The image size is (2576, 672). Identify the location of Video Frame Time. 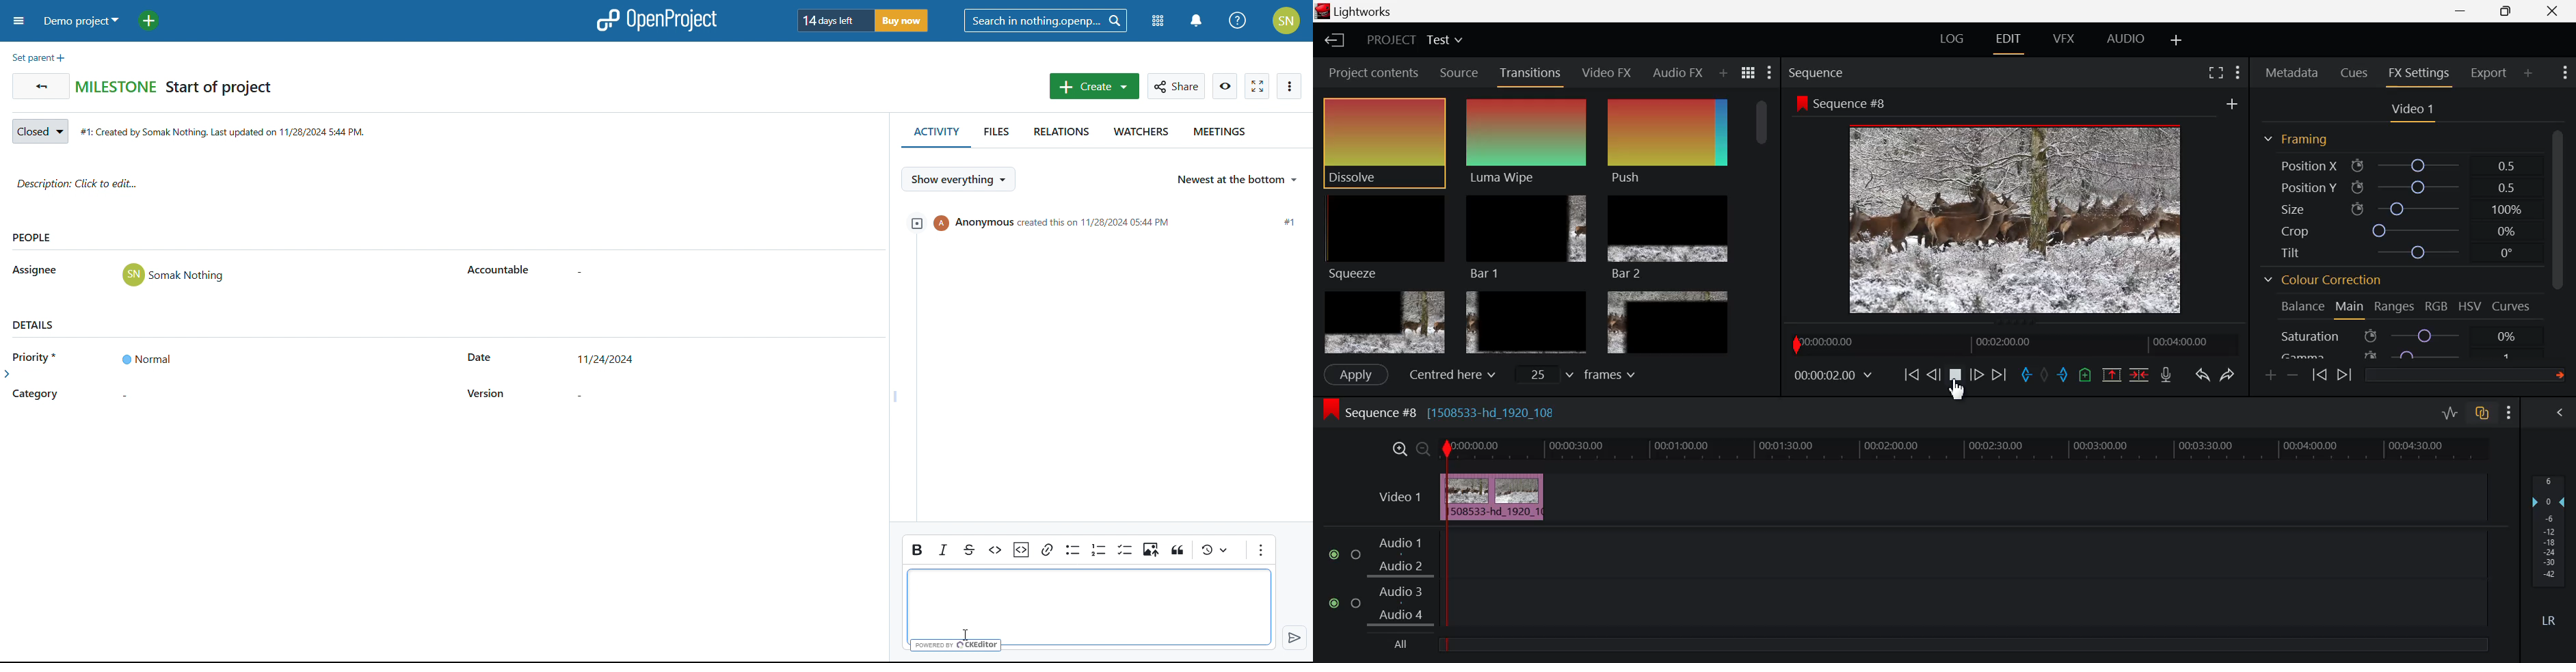
(1835, 376).